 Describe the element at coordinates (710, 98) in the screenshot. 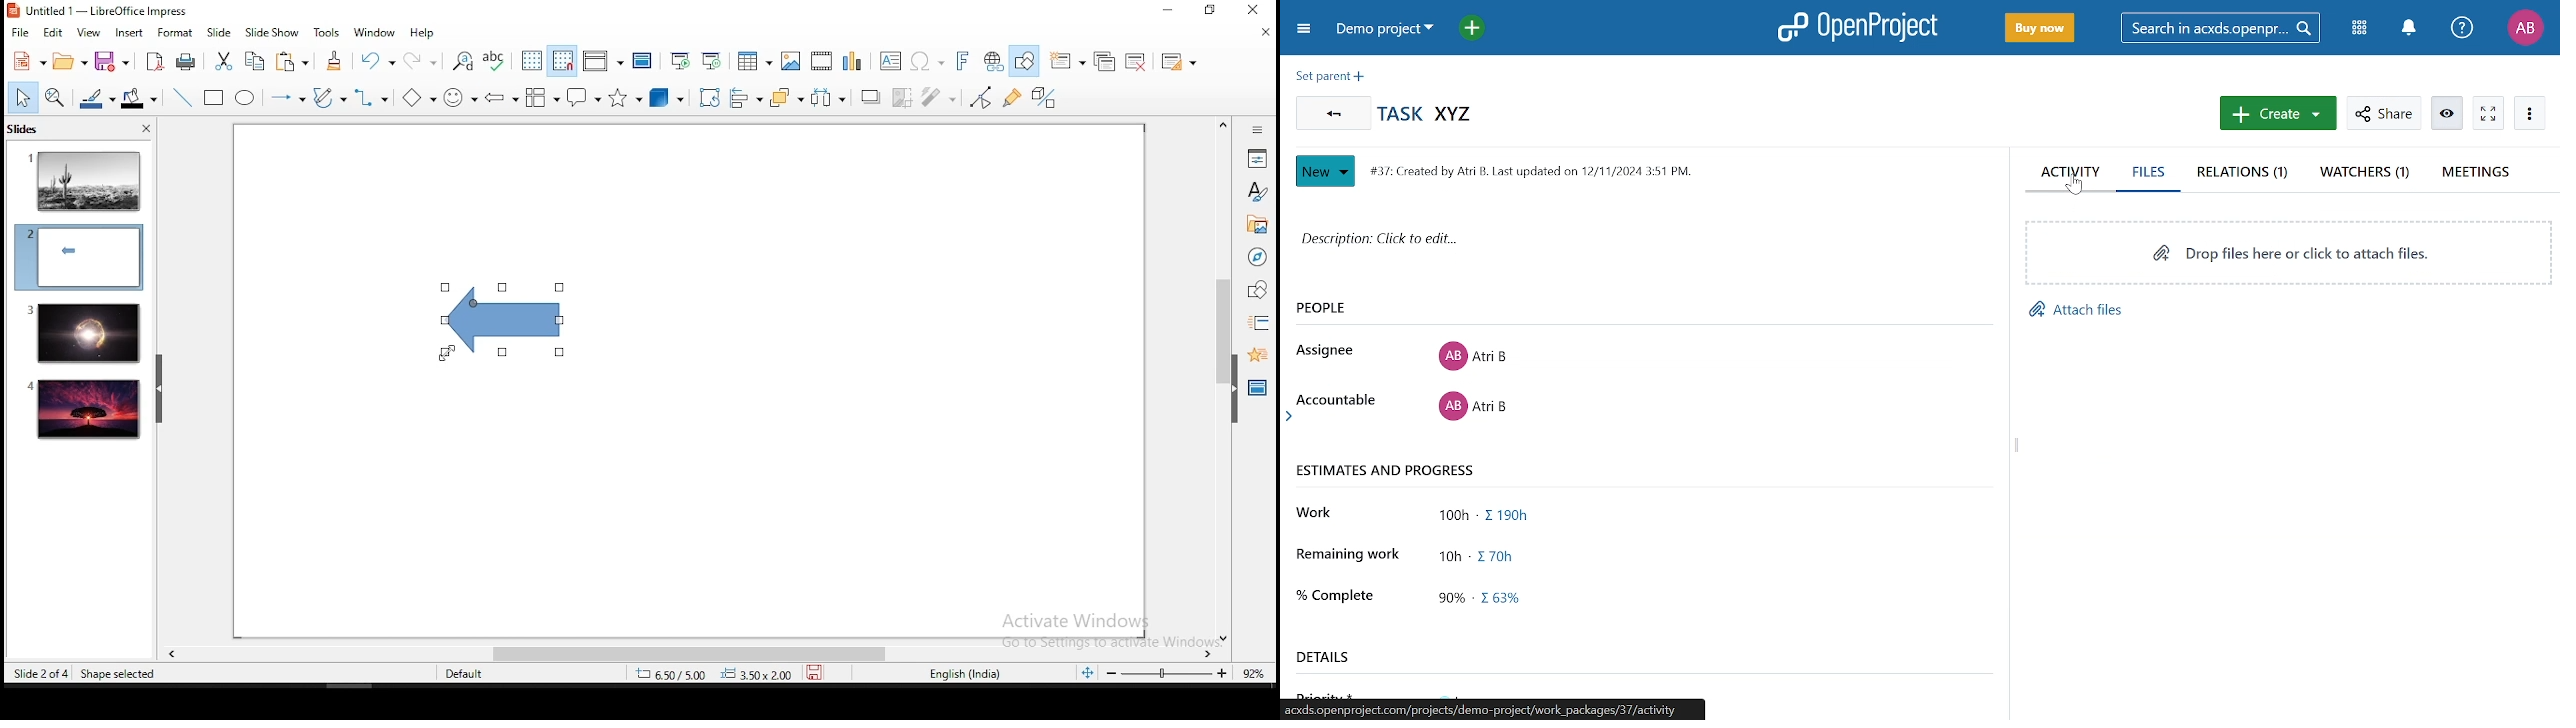

I see `crop tool` at that location.